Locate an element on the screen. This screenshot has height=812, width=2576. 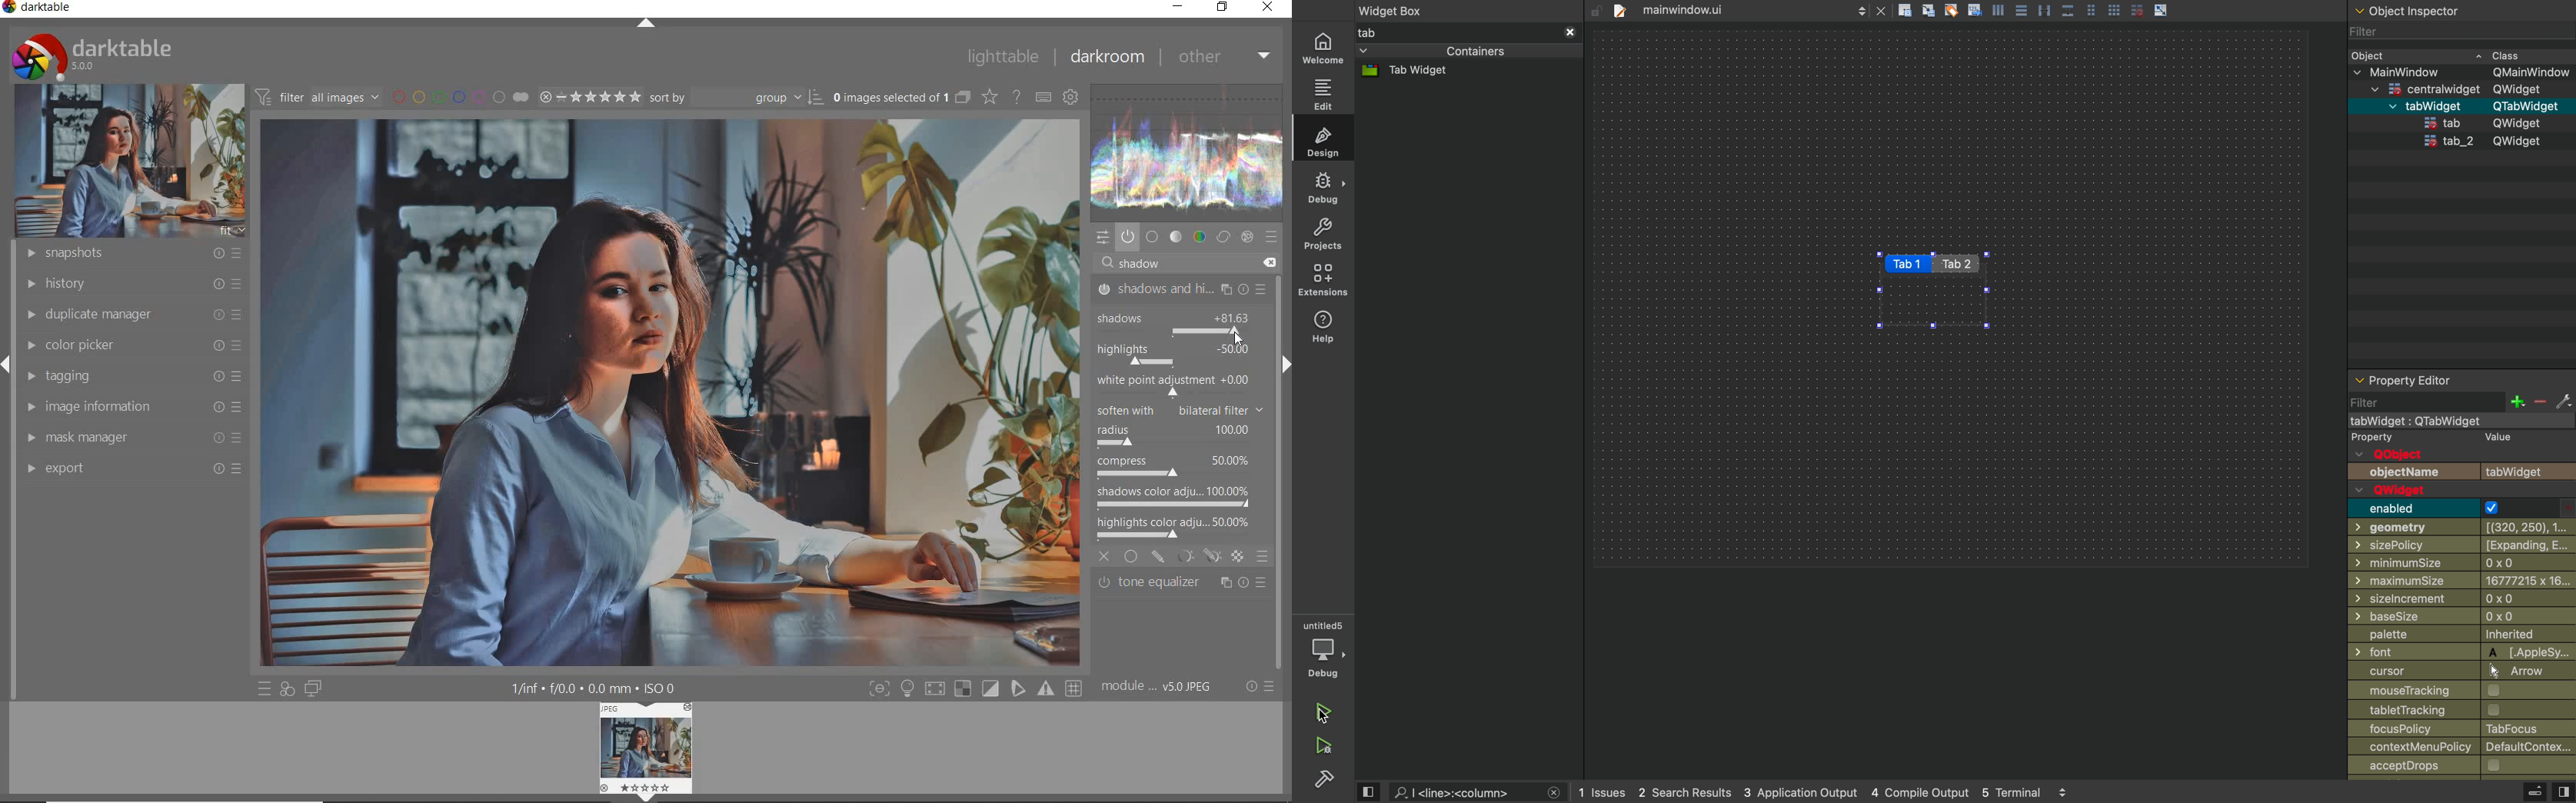
correct is located at coordinates (1223, 236).